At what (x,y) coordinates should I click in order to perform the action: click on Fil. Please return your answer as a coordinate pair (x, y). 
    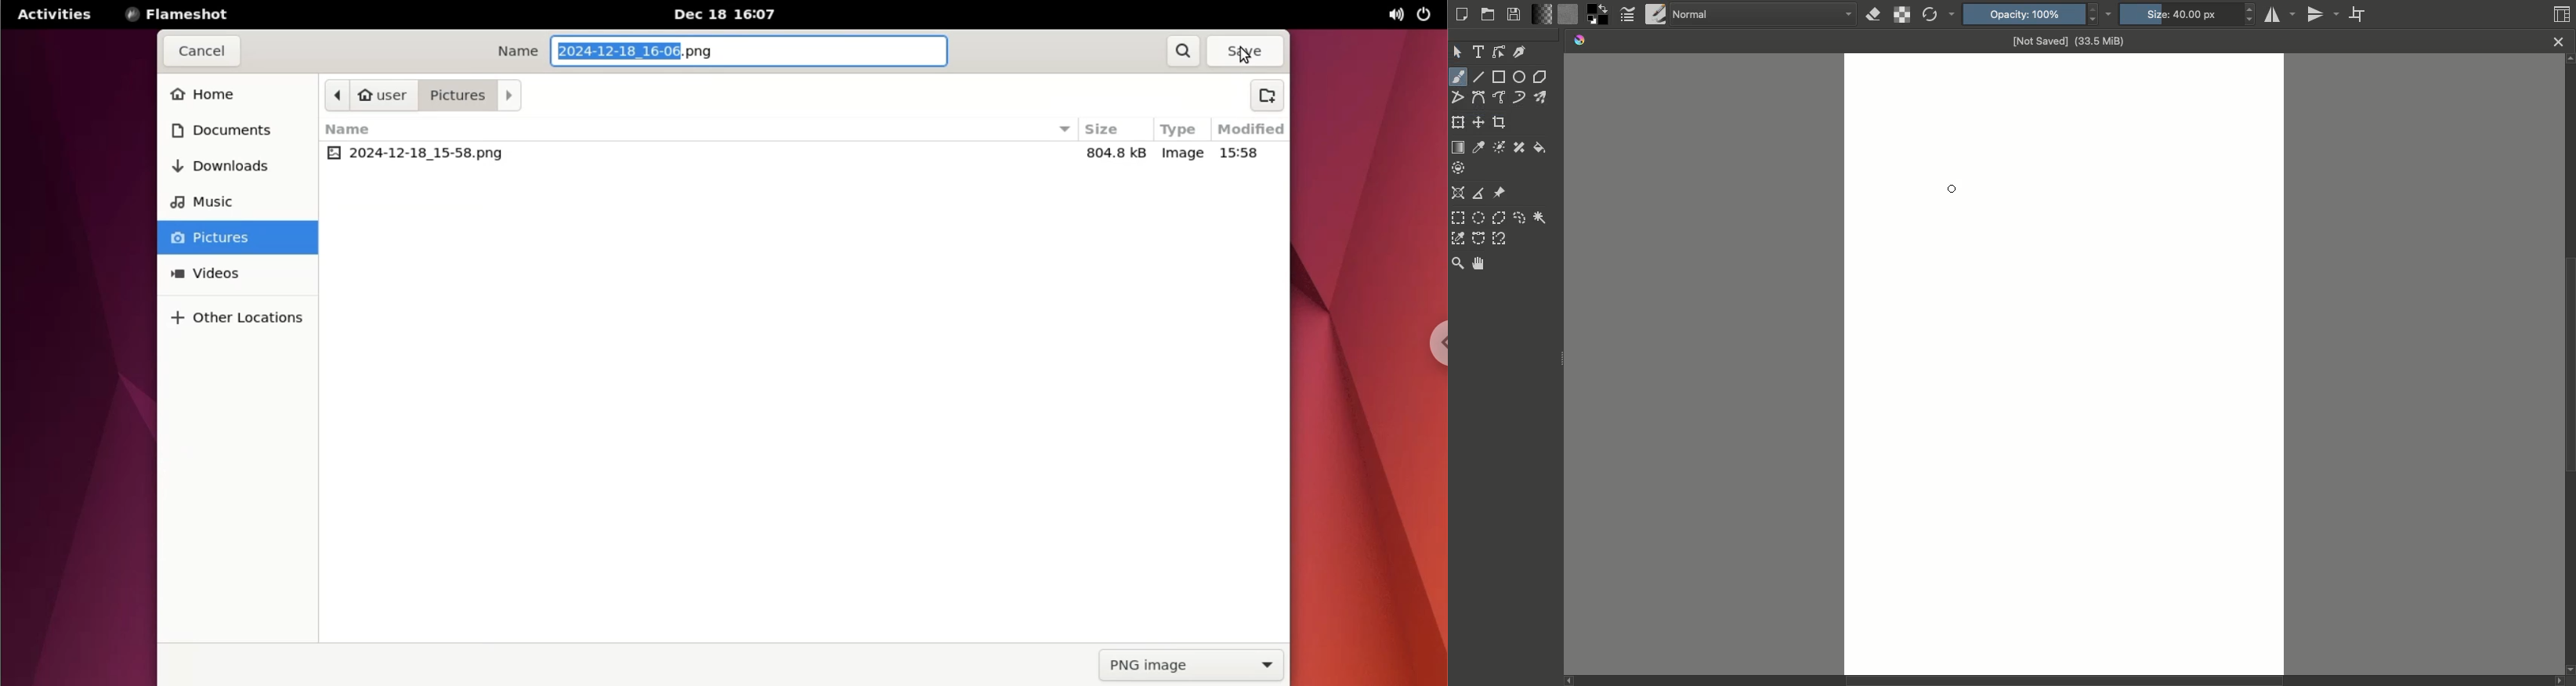
    Looking at the image, I should click on (1540, 149).